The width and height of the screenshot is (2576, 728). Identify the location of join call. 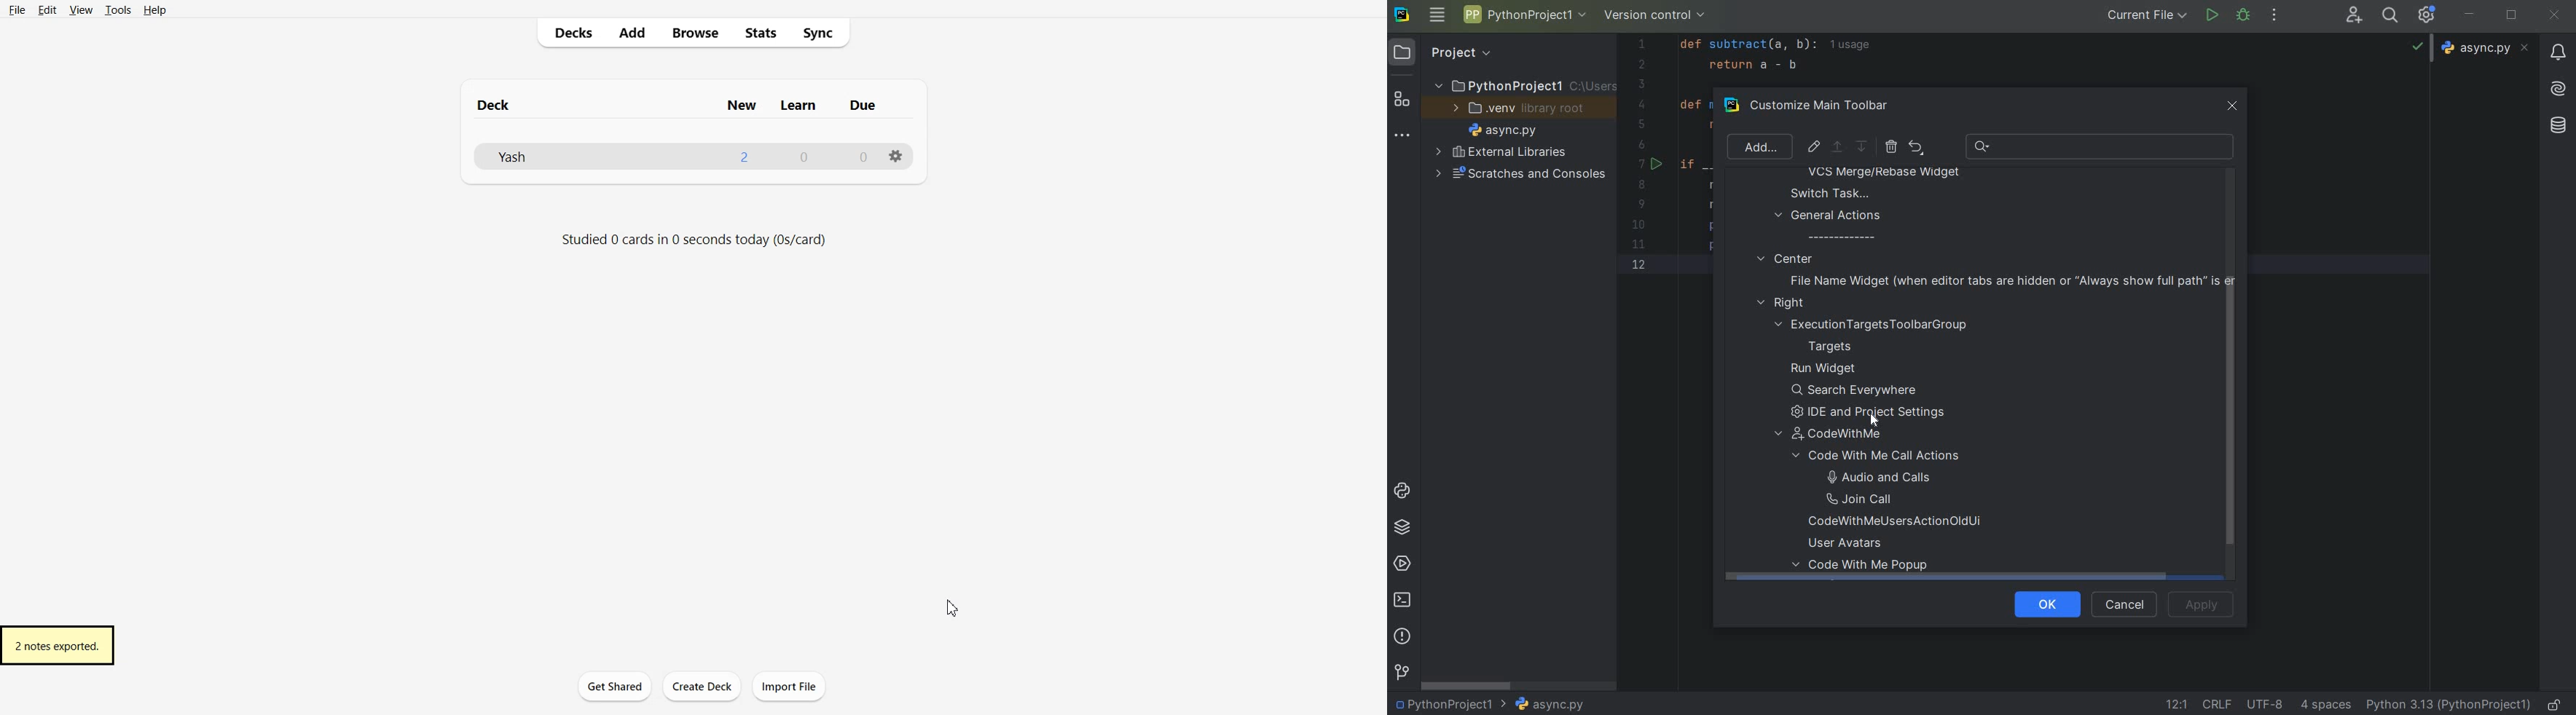
(1877, 499).